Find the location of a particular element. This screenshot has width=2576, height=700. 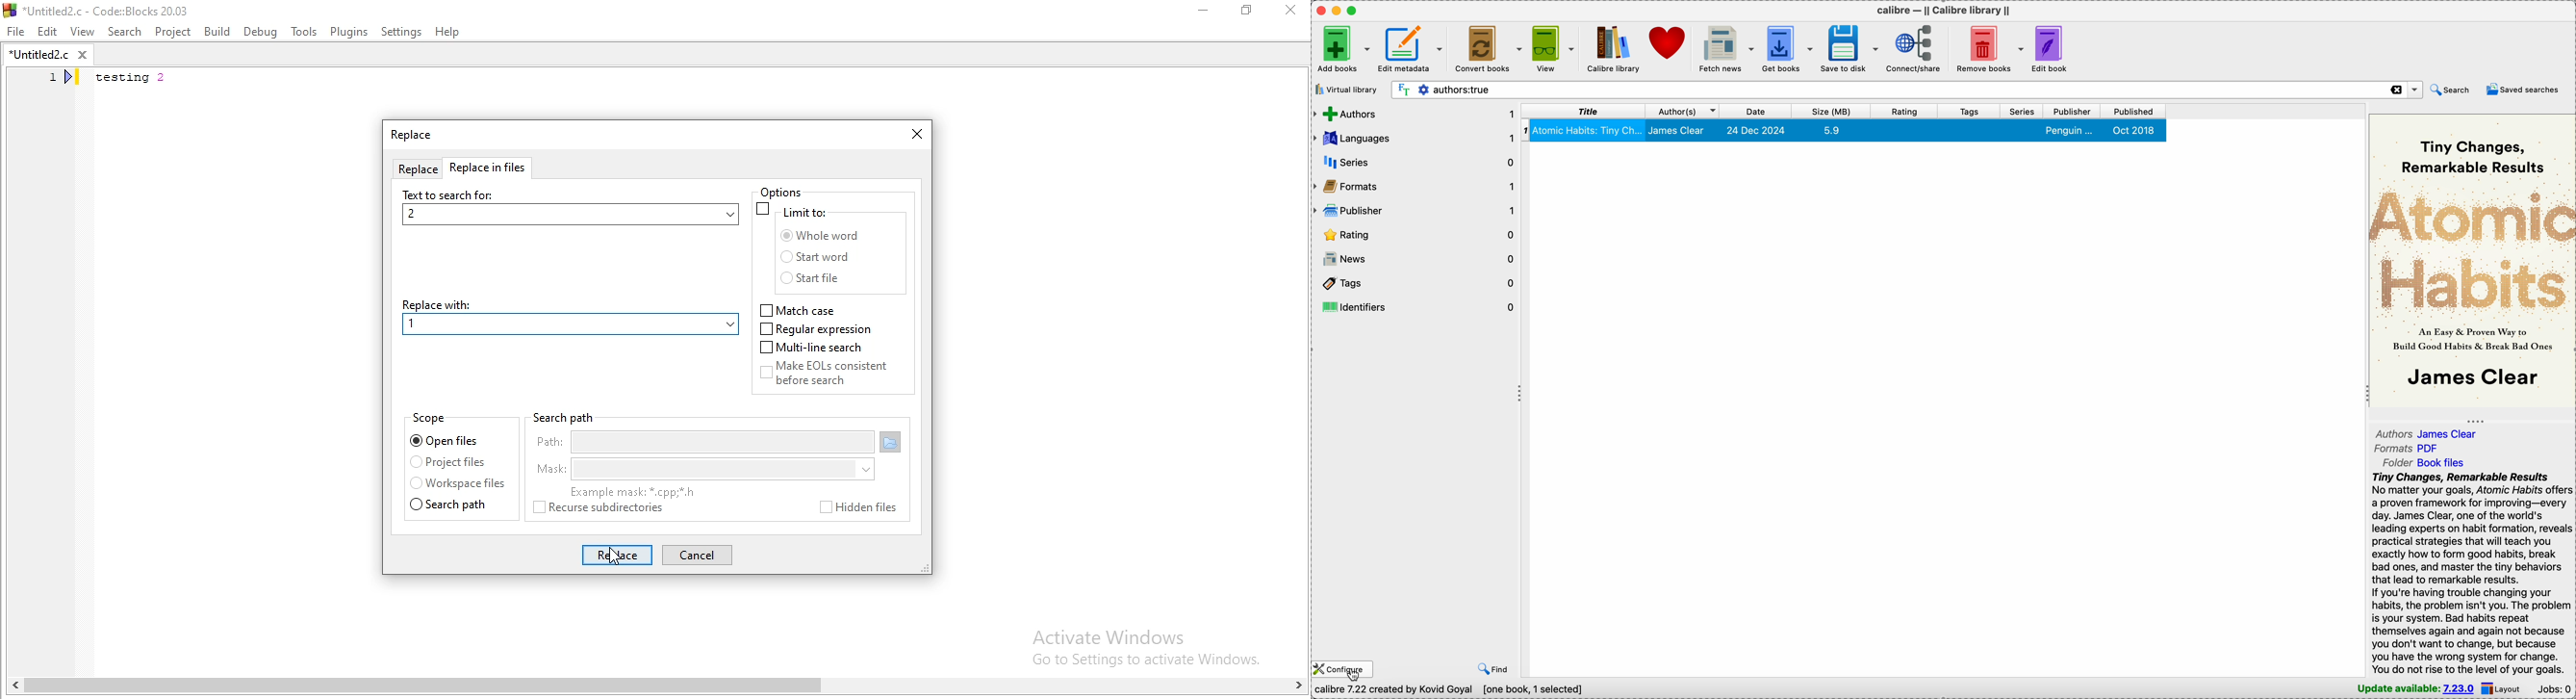

layout is located at coordinates (2502, 688).